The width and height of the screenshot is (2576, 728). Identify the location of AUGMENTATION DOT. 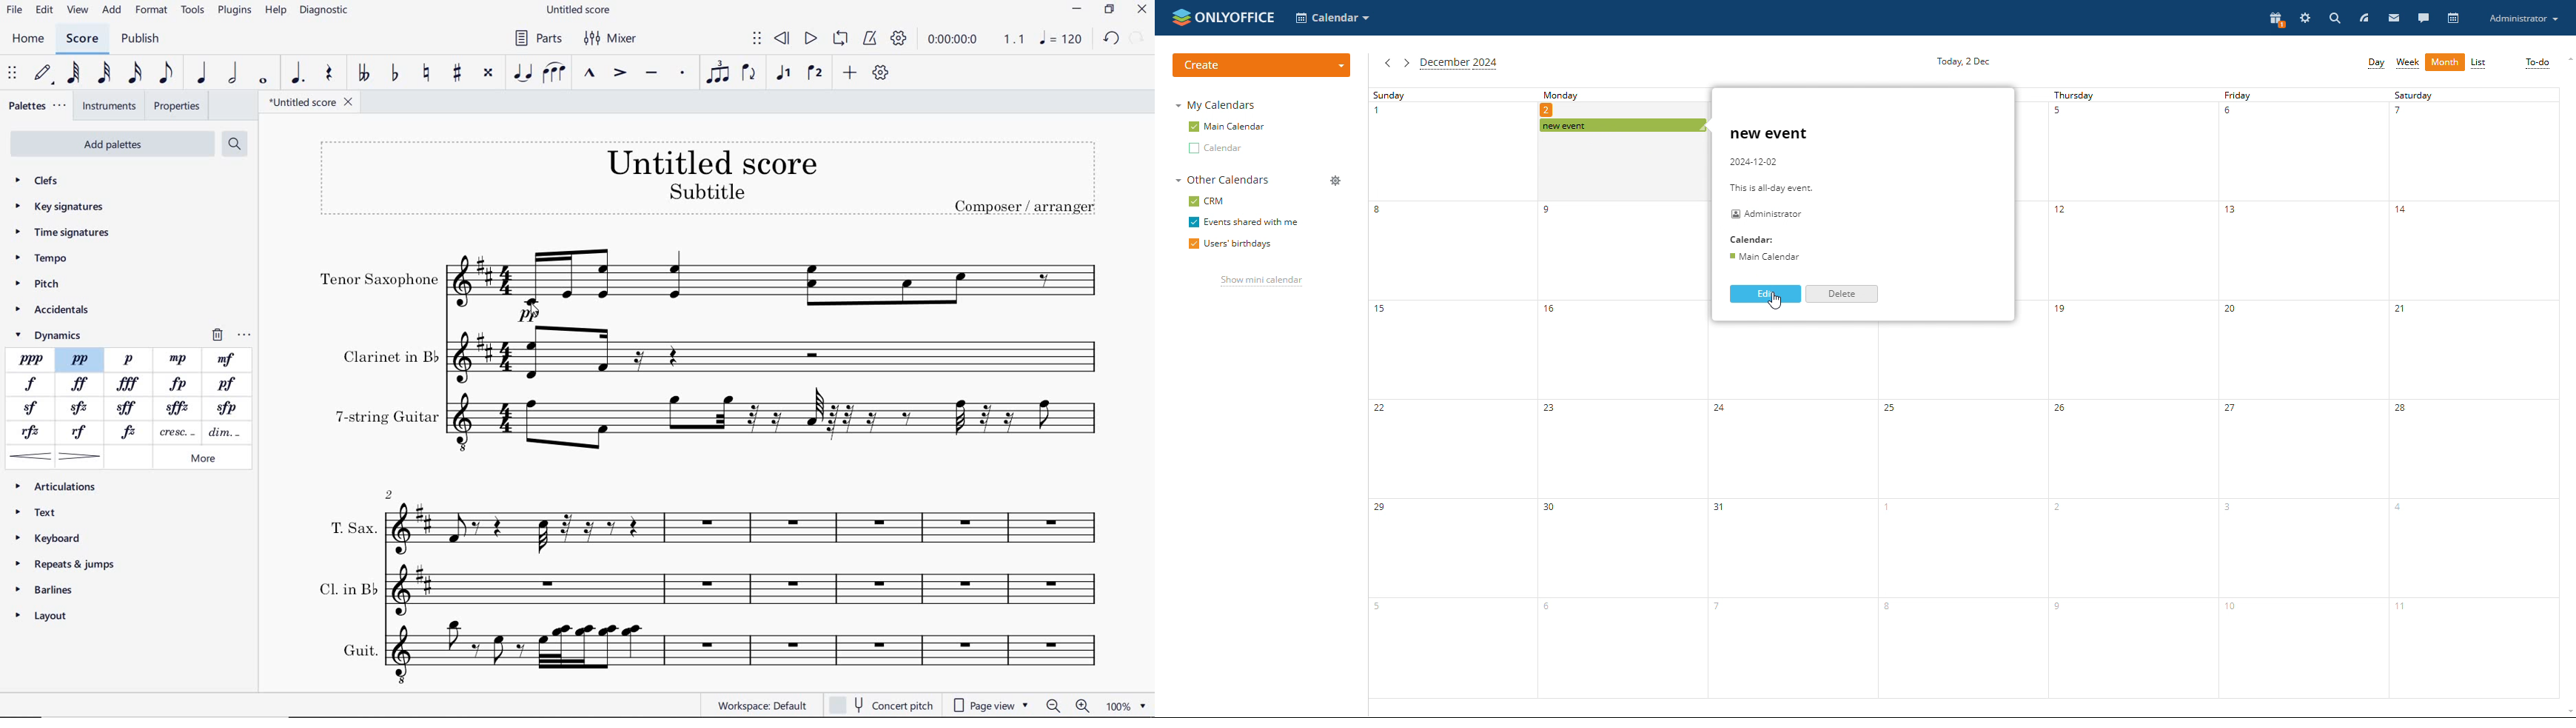
(299, 74).